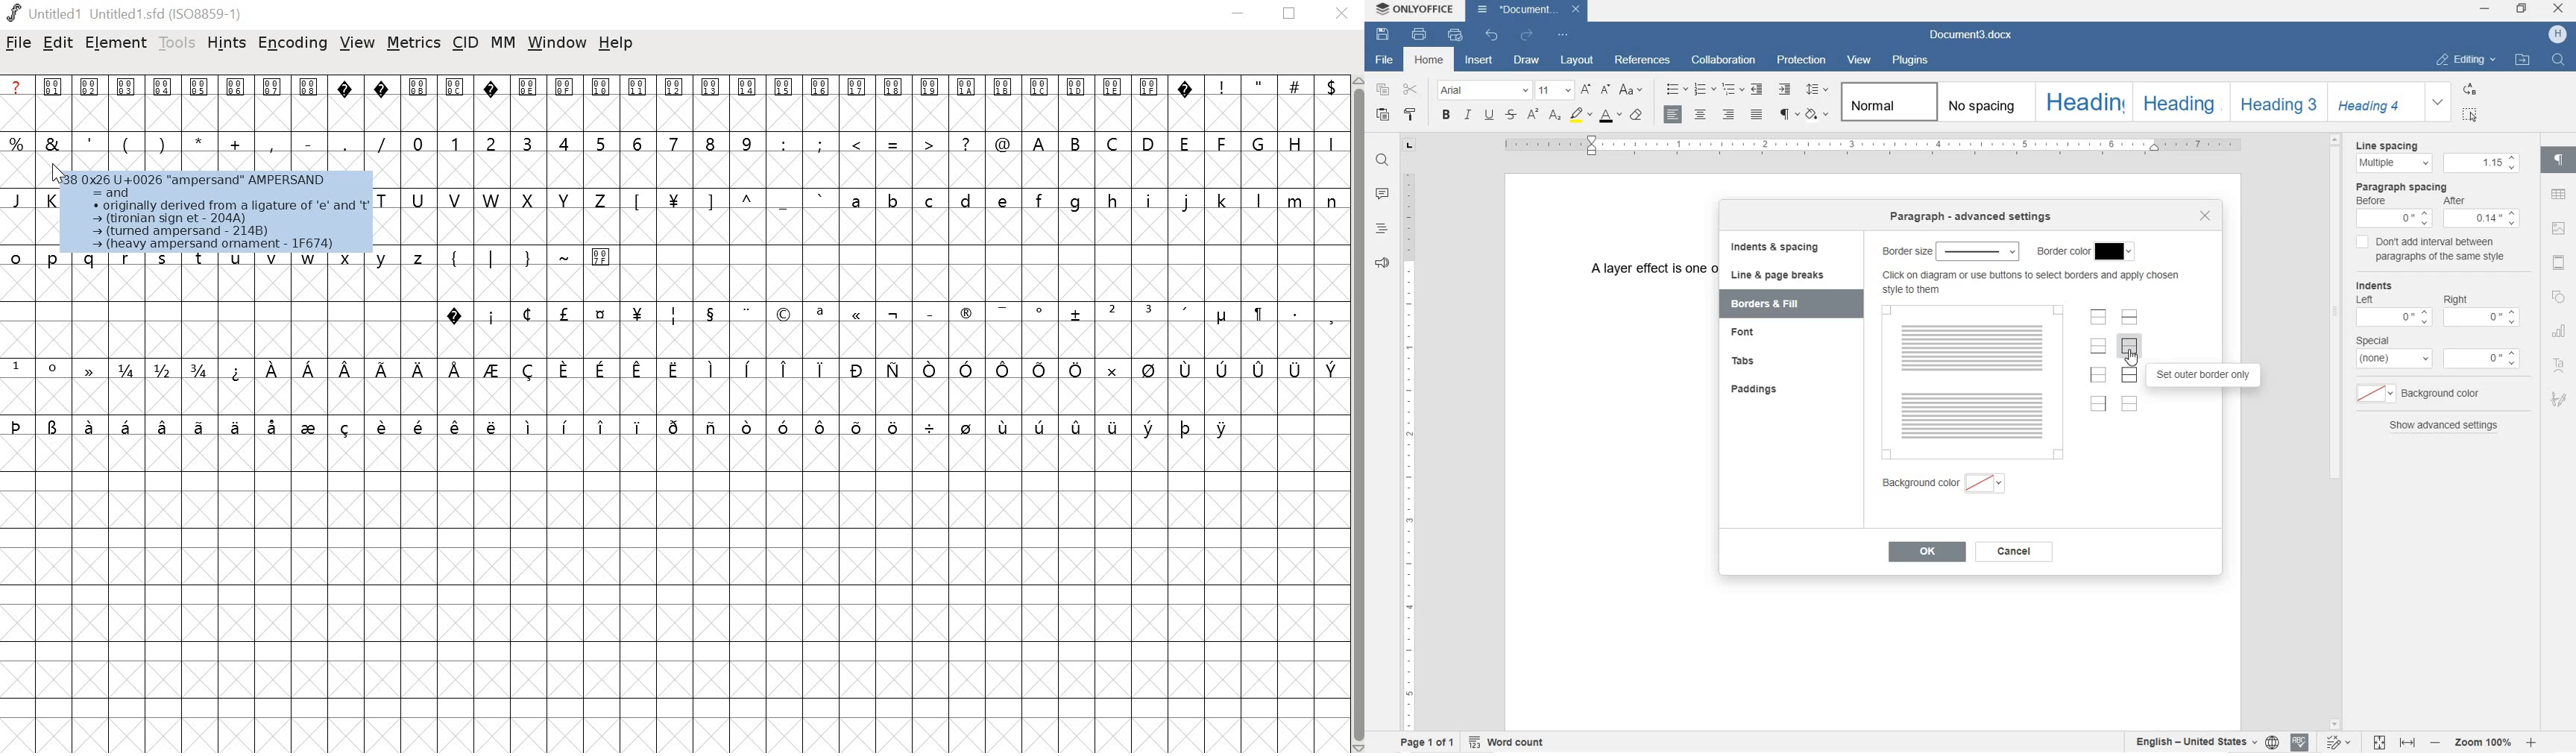 The image size is (2576, 756). Describe the element at coordinates (1510, 113) in the screenshot. I see `STRIKETHROUGH` at that location.